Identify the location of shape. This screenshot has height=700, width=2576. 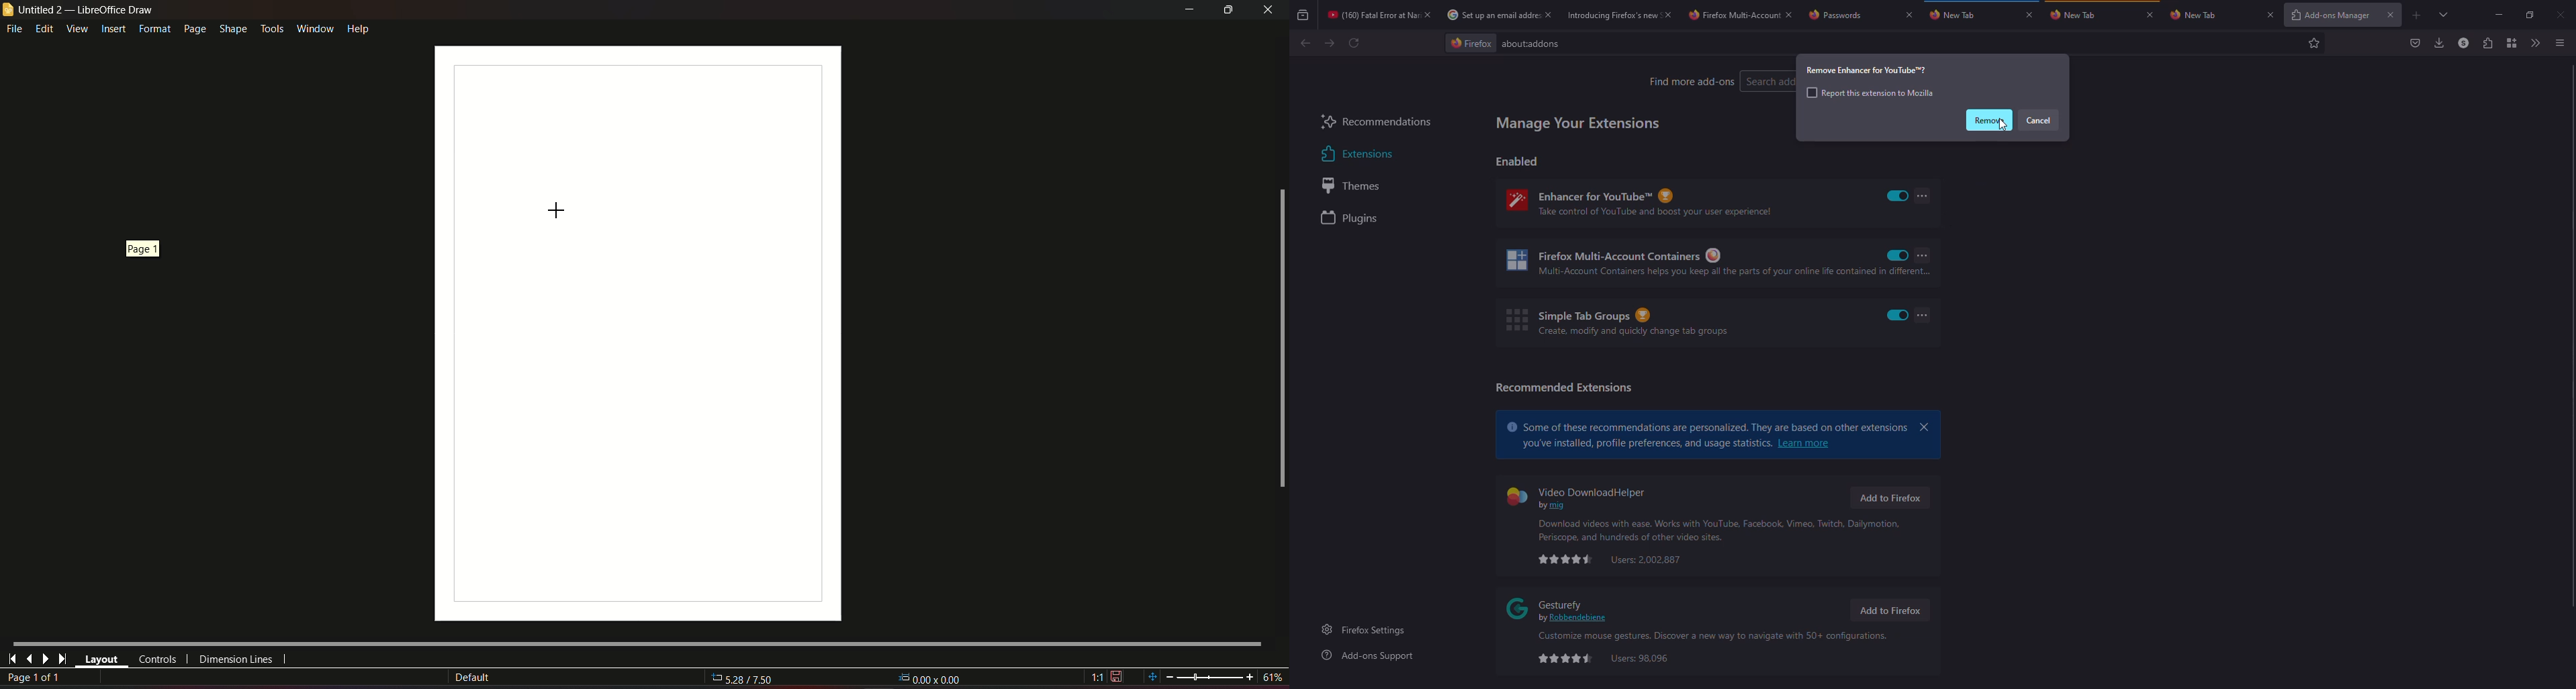
(232, 27).